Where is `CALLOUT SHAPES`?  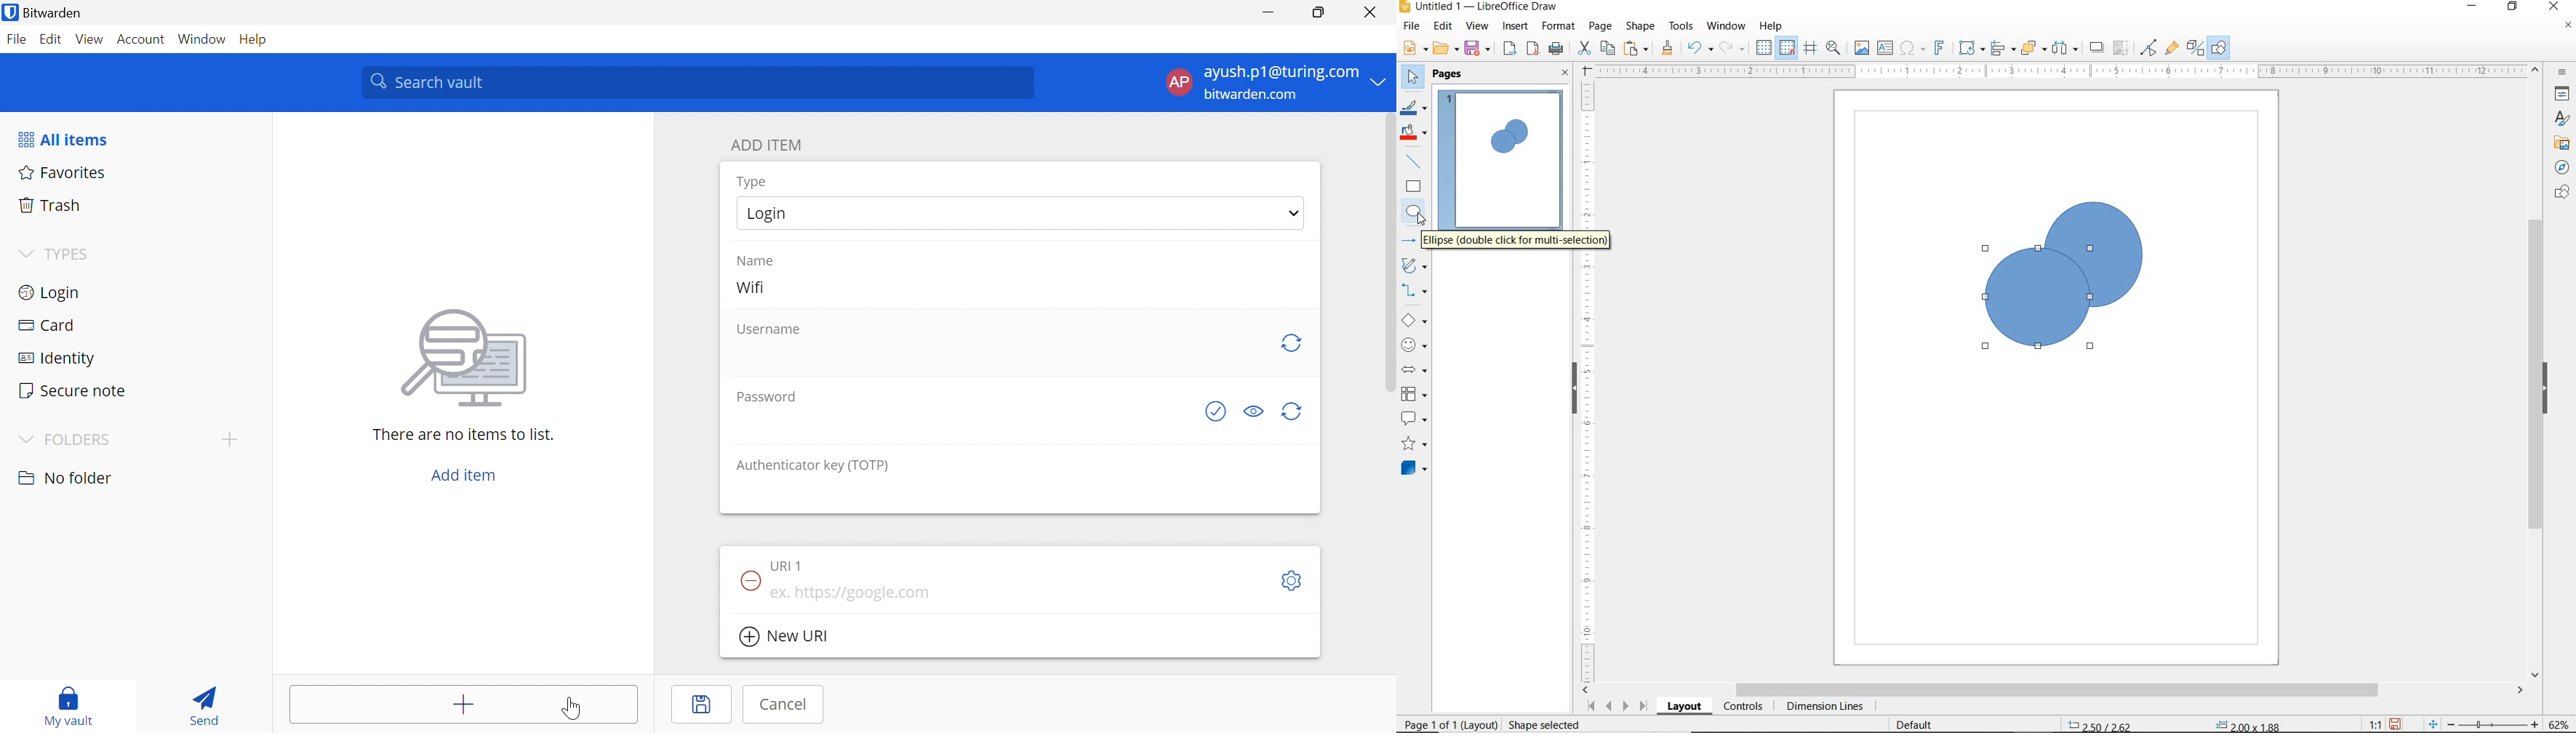 CALLOUT SHAPES is located at coordinates (1413, 419).